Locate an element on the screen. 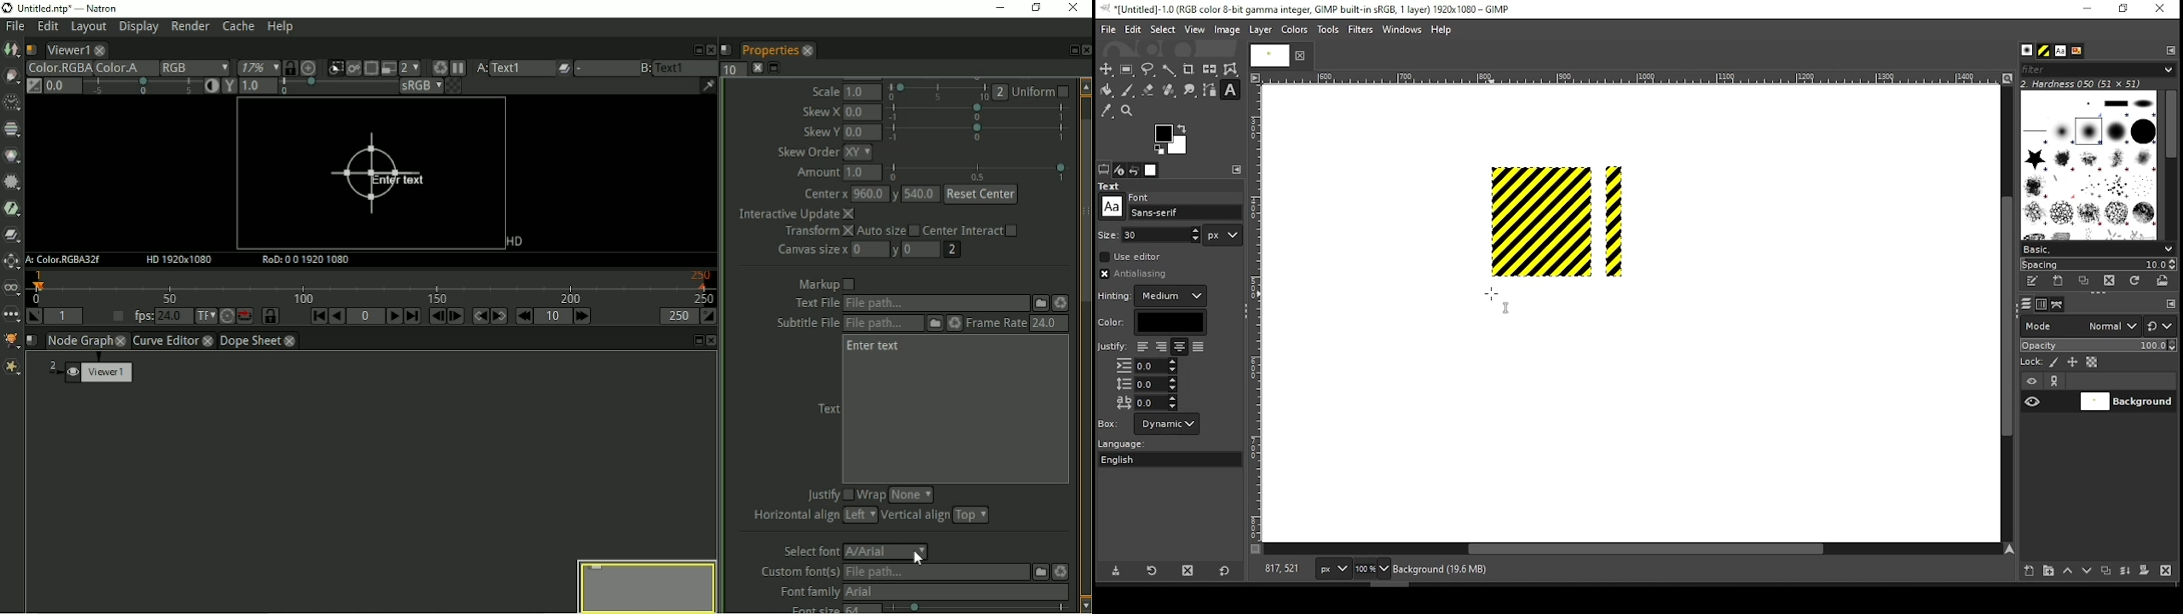 The image size is (2184, 616).  is located at coordinates (1108, 234).